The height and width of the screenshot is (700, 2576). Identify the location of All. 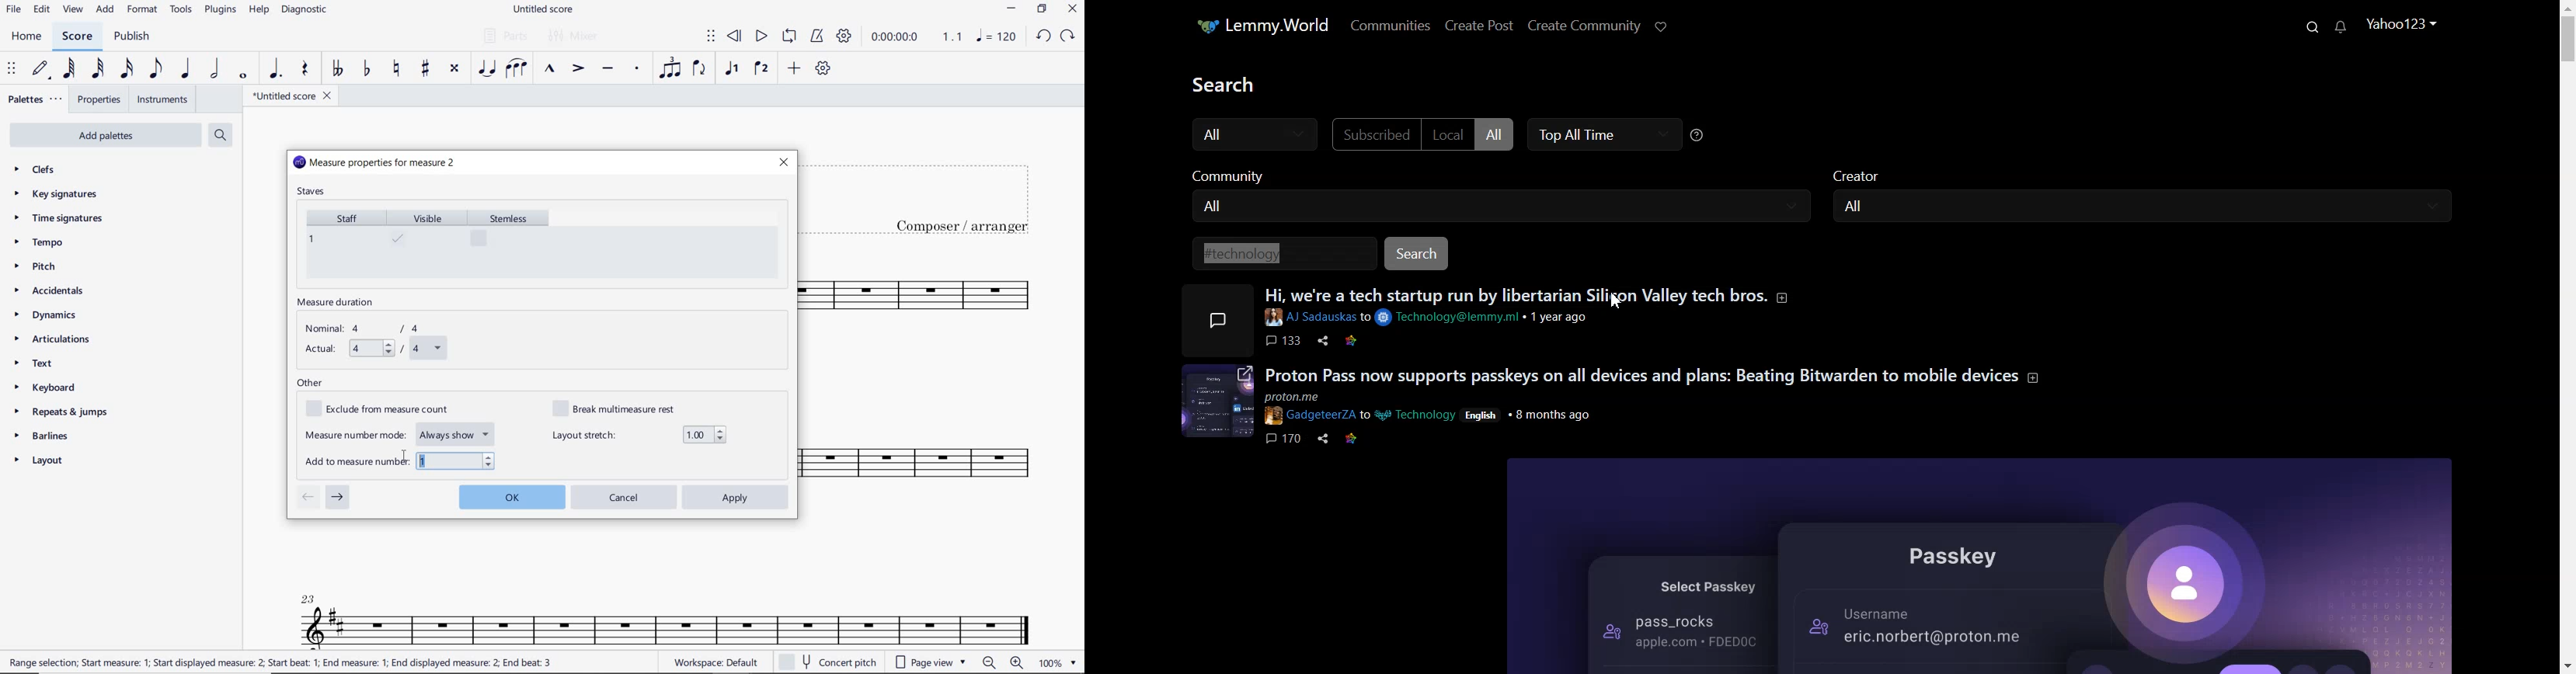
(1498, 208).